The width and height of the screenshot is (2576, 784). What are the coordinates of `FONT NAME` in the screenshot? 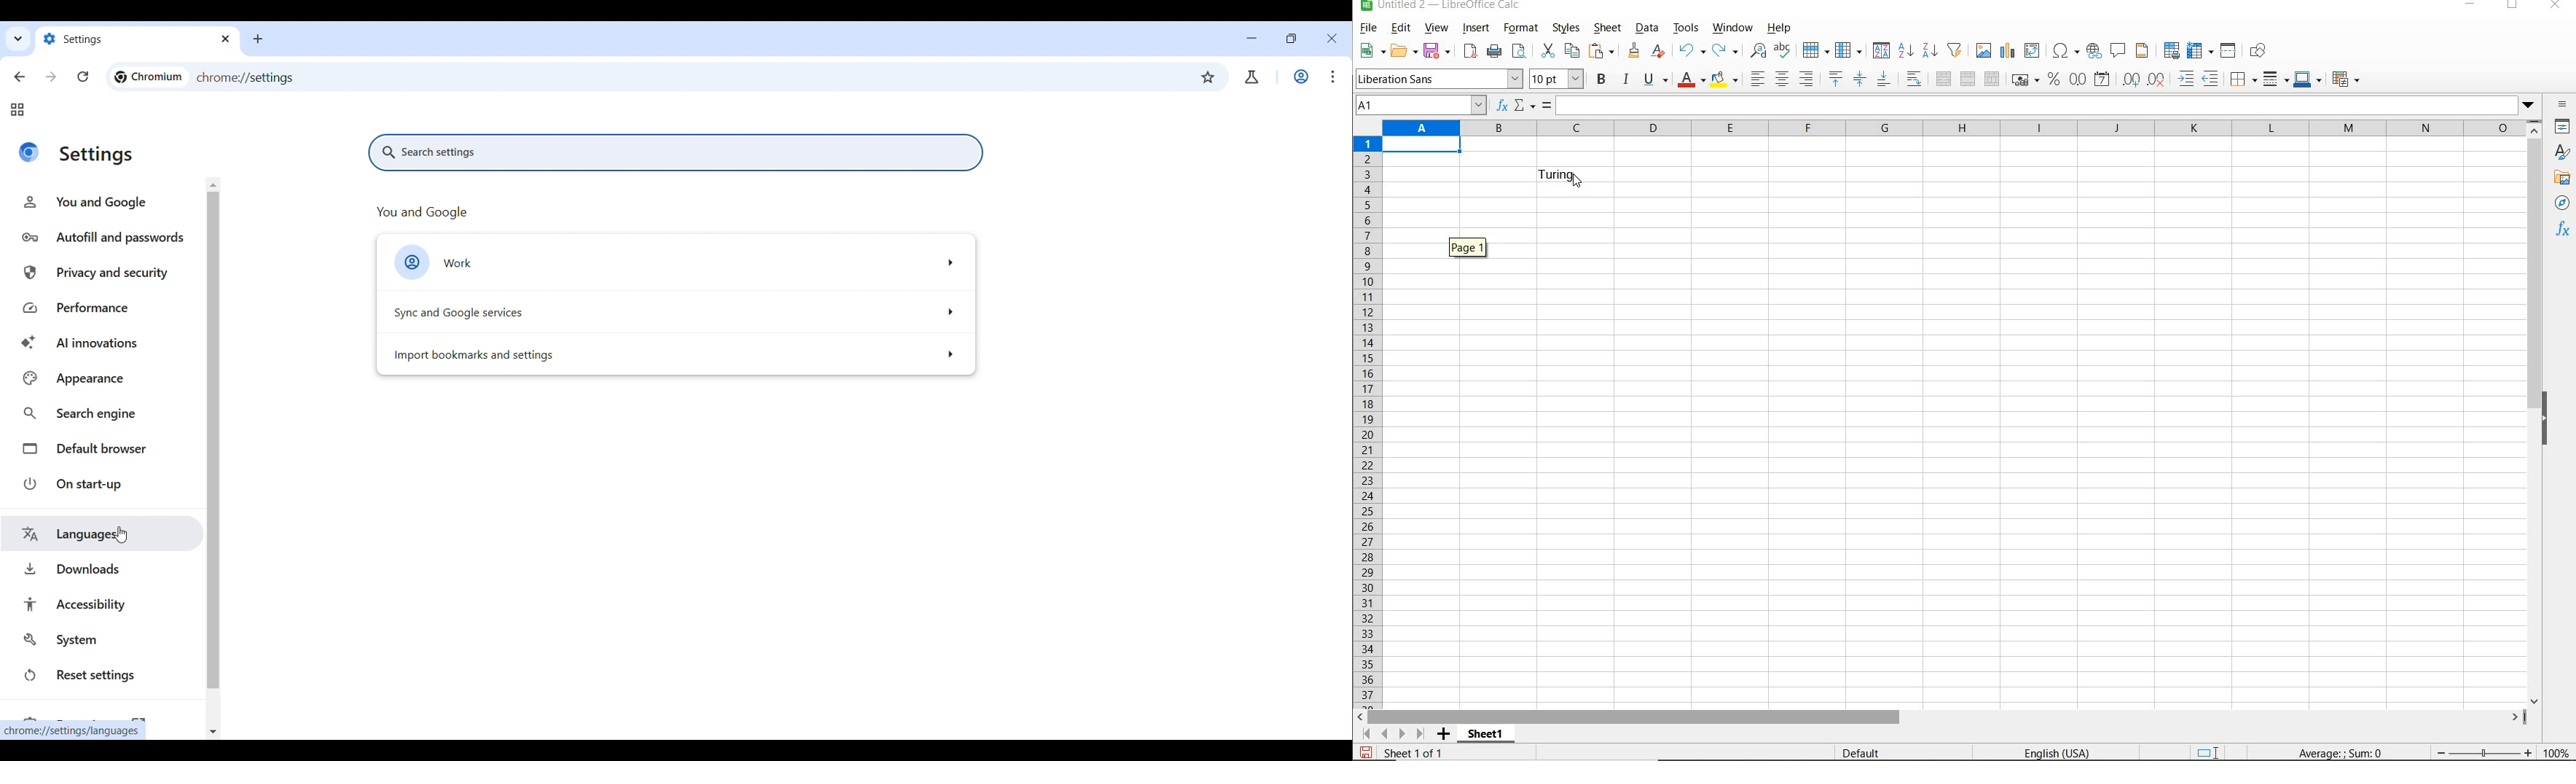 It's located at (1439, 78).